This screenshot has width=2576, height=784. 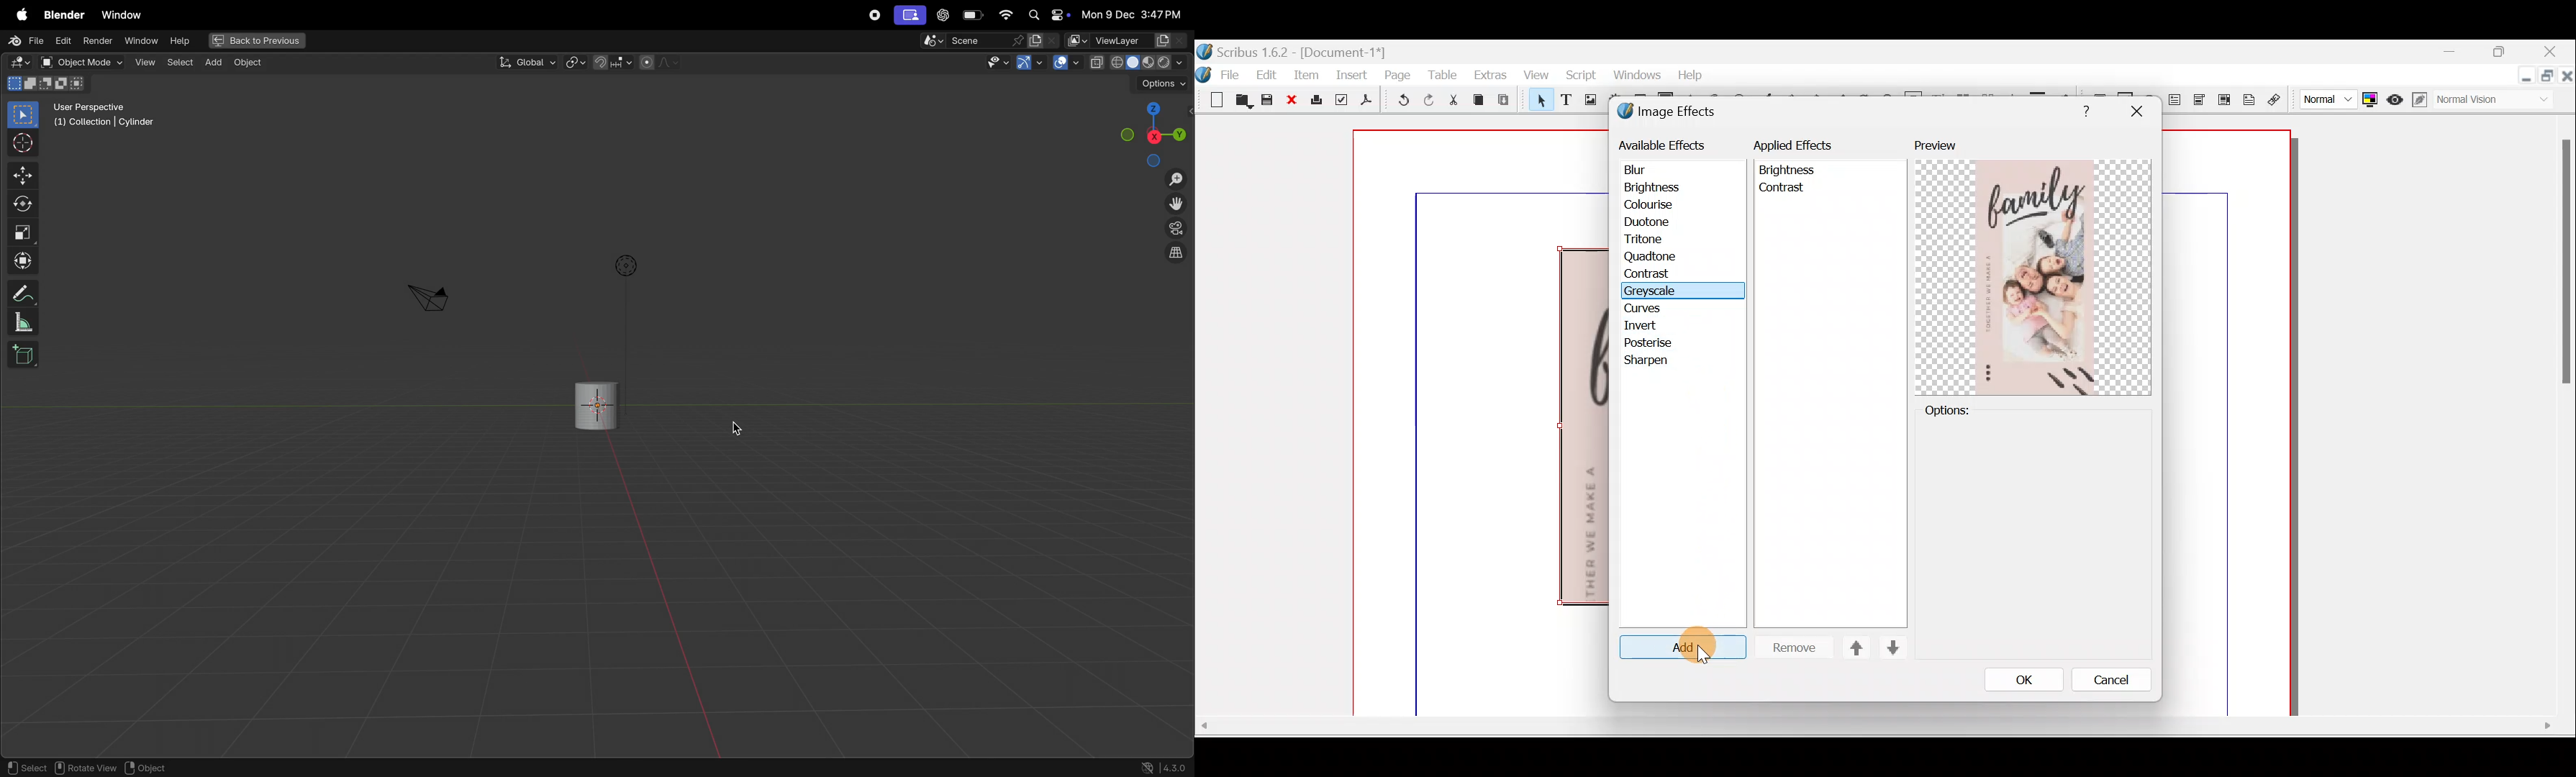 I want to click on Select image preview quality, so click(x=2322, y=101).